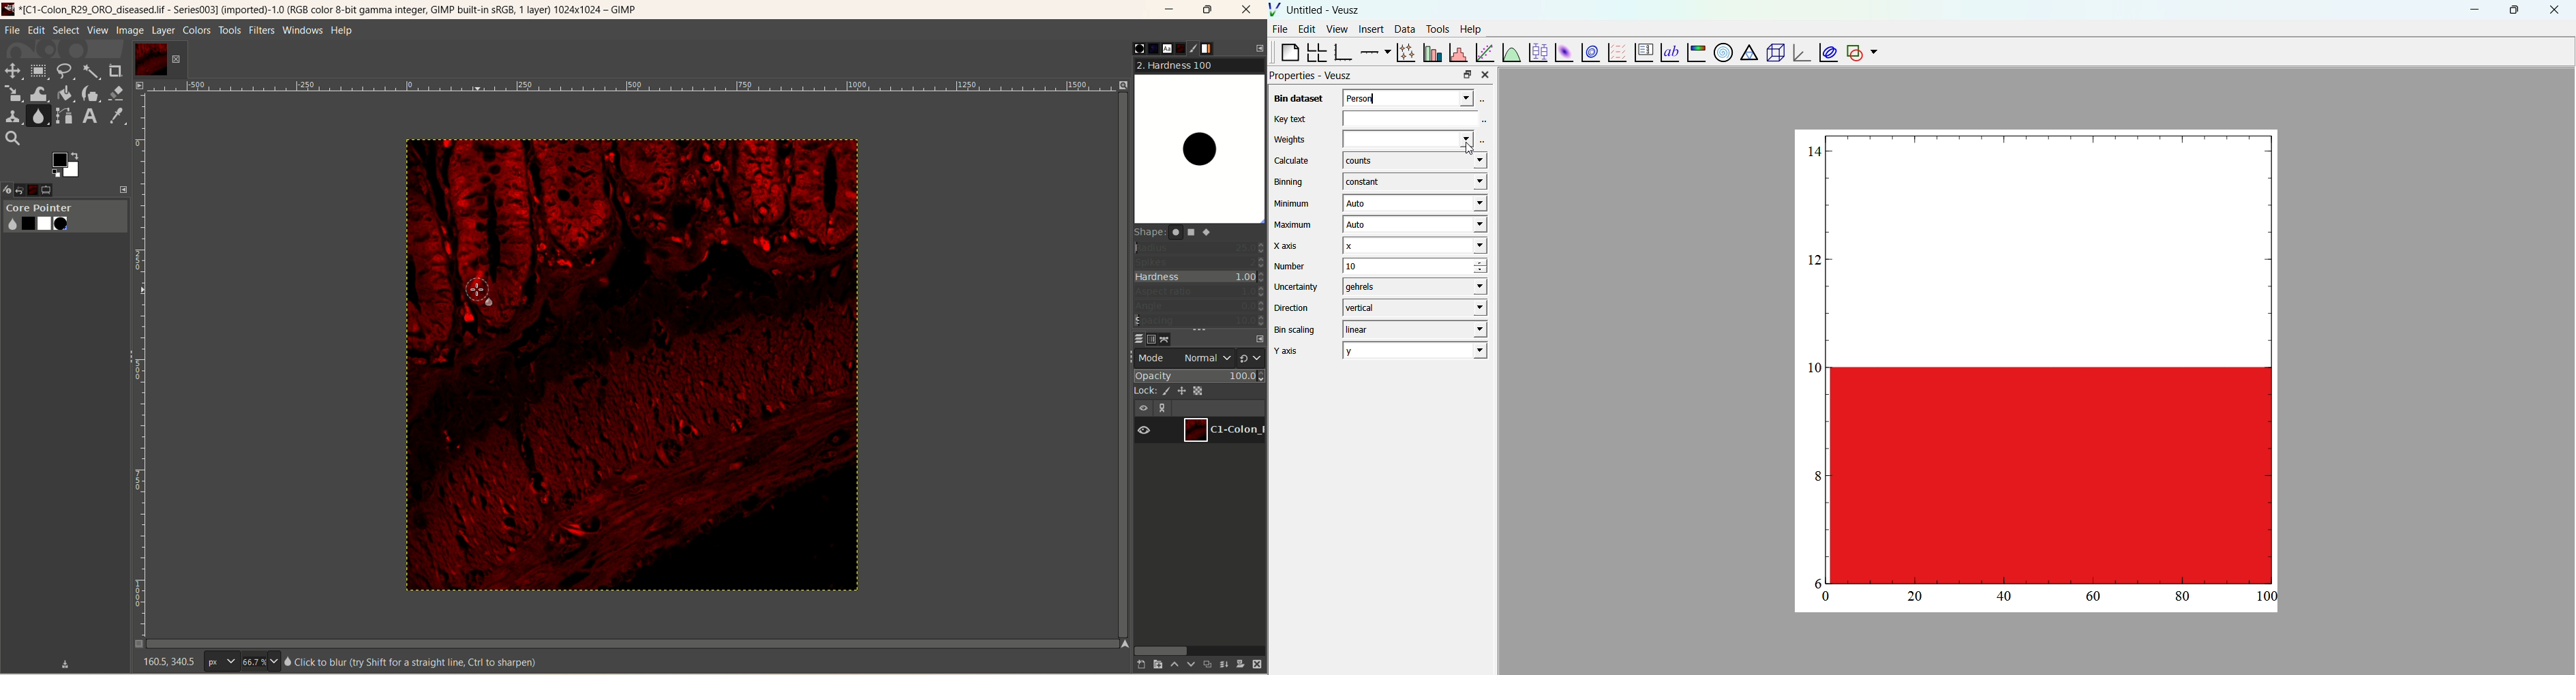 This screenshot has width=2576, height=700. I want to click on configure this tab, so click(1259, 339).